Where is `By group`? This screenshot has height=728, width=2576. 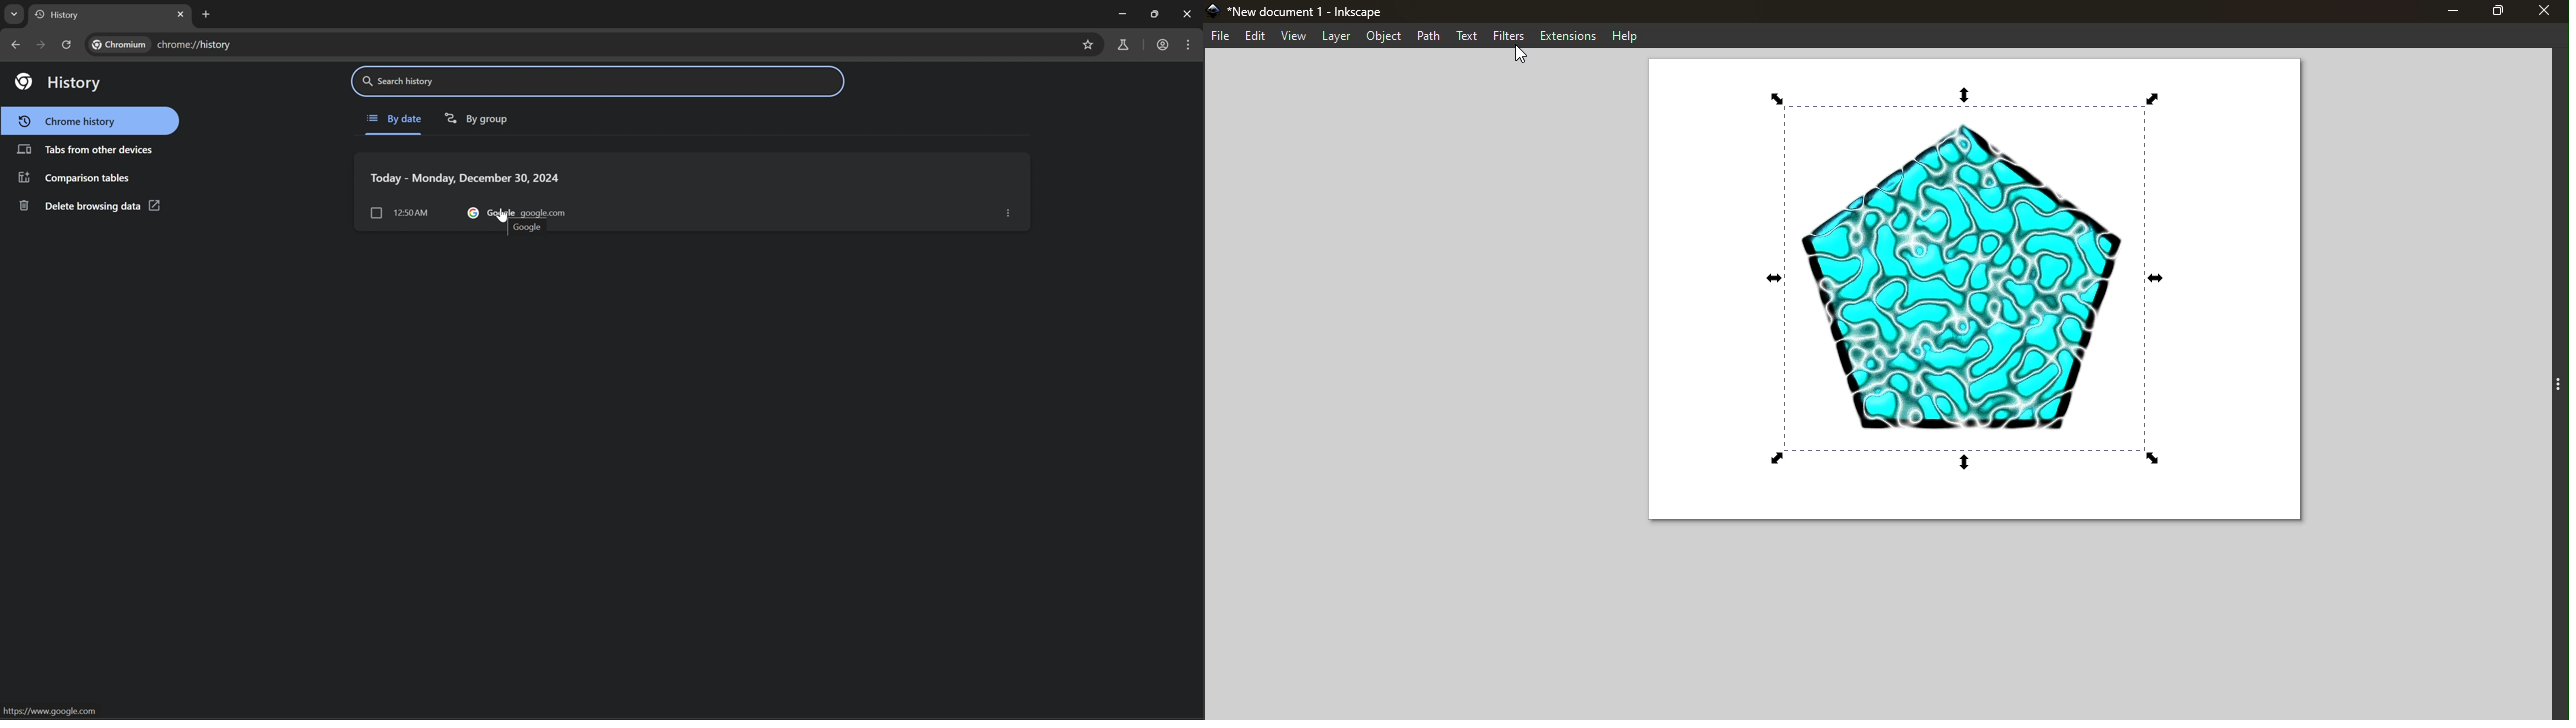
By group is located at coordinates (477, 119).